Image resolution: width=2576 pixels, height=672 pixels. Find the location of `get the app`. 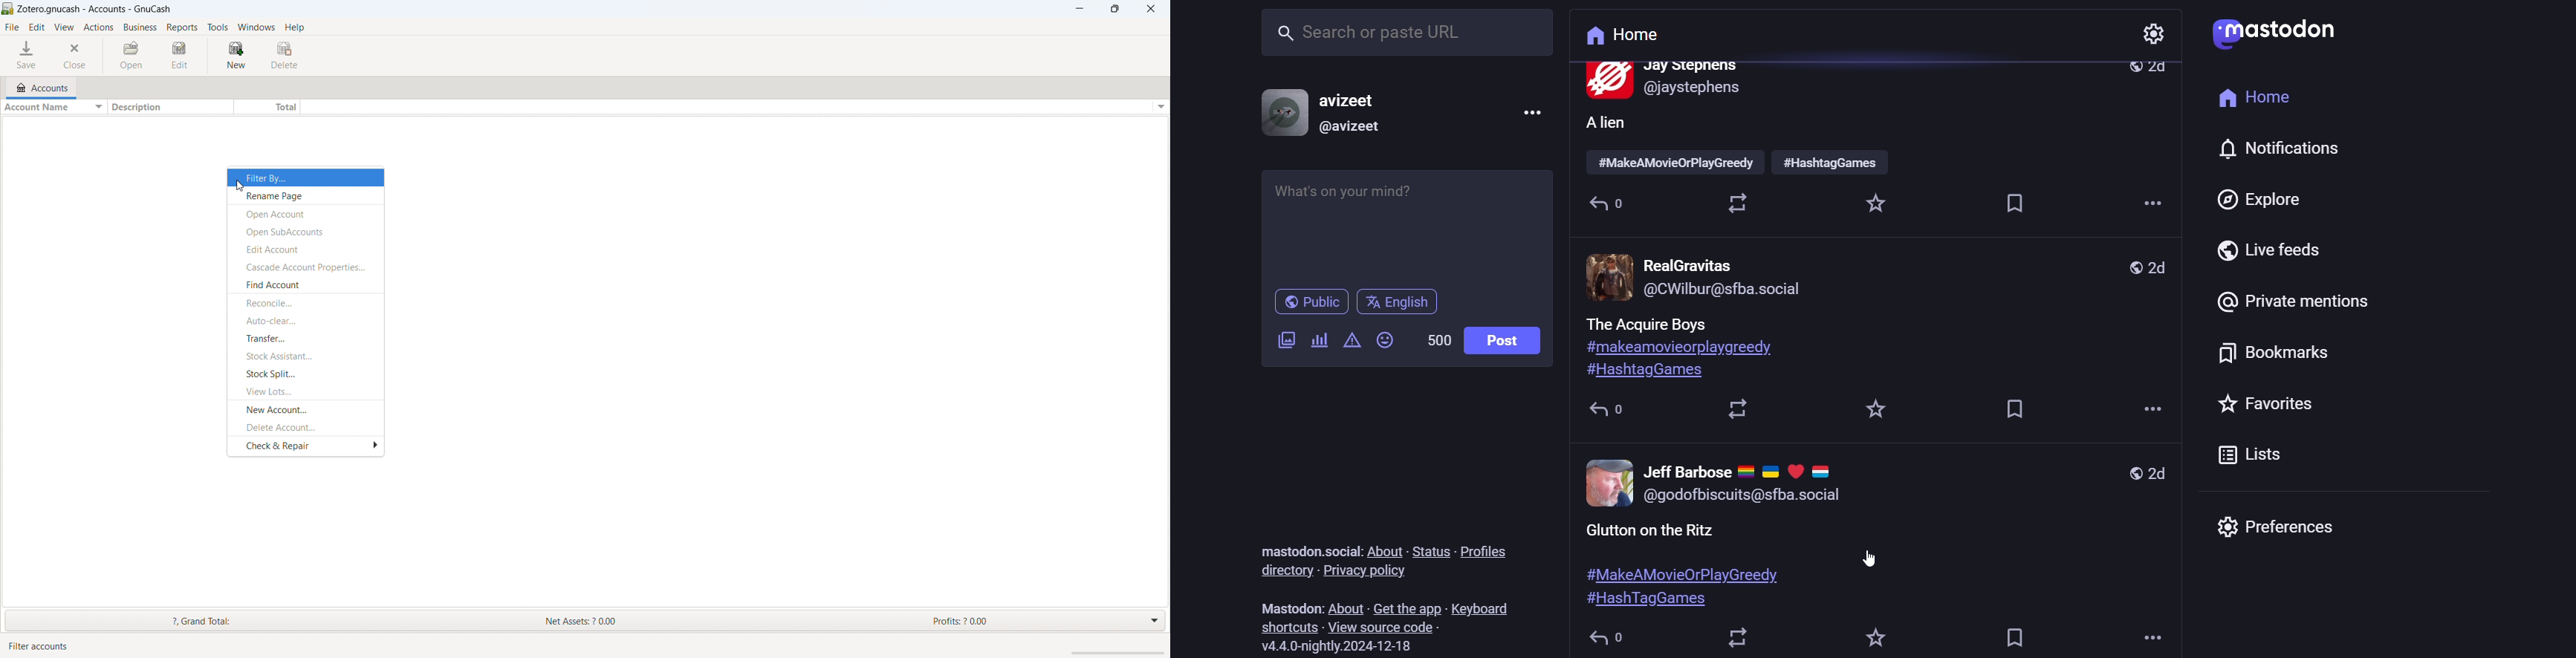

get the app is located at coordinates (1403, 609).